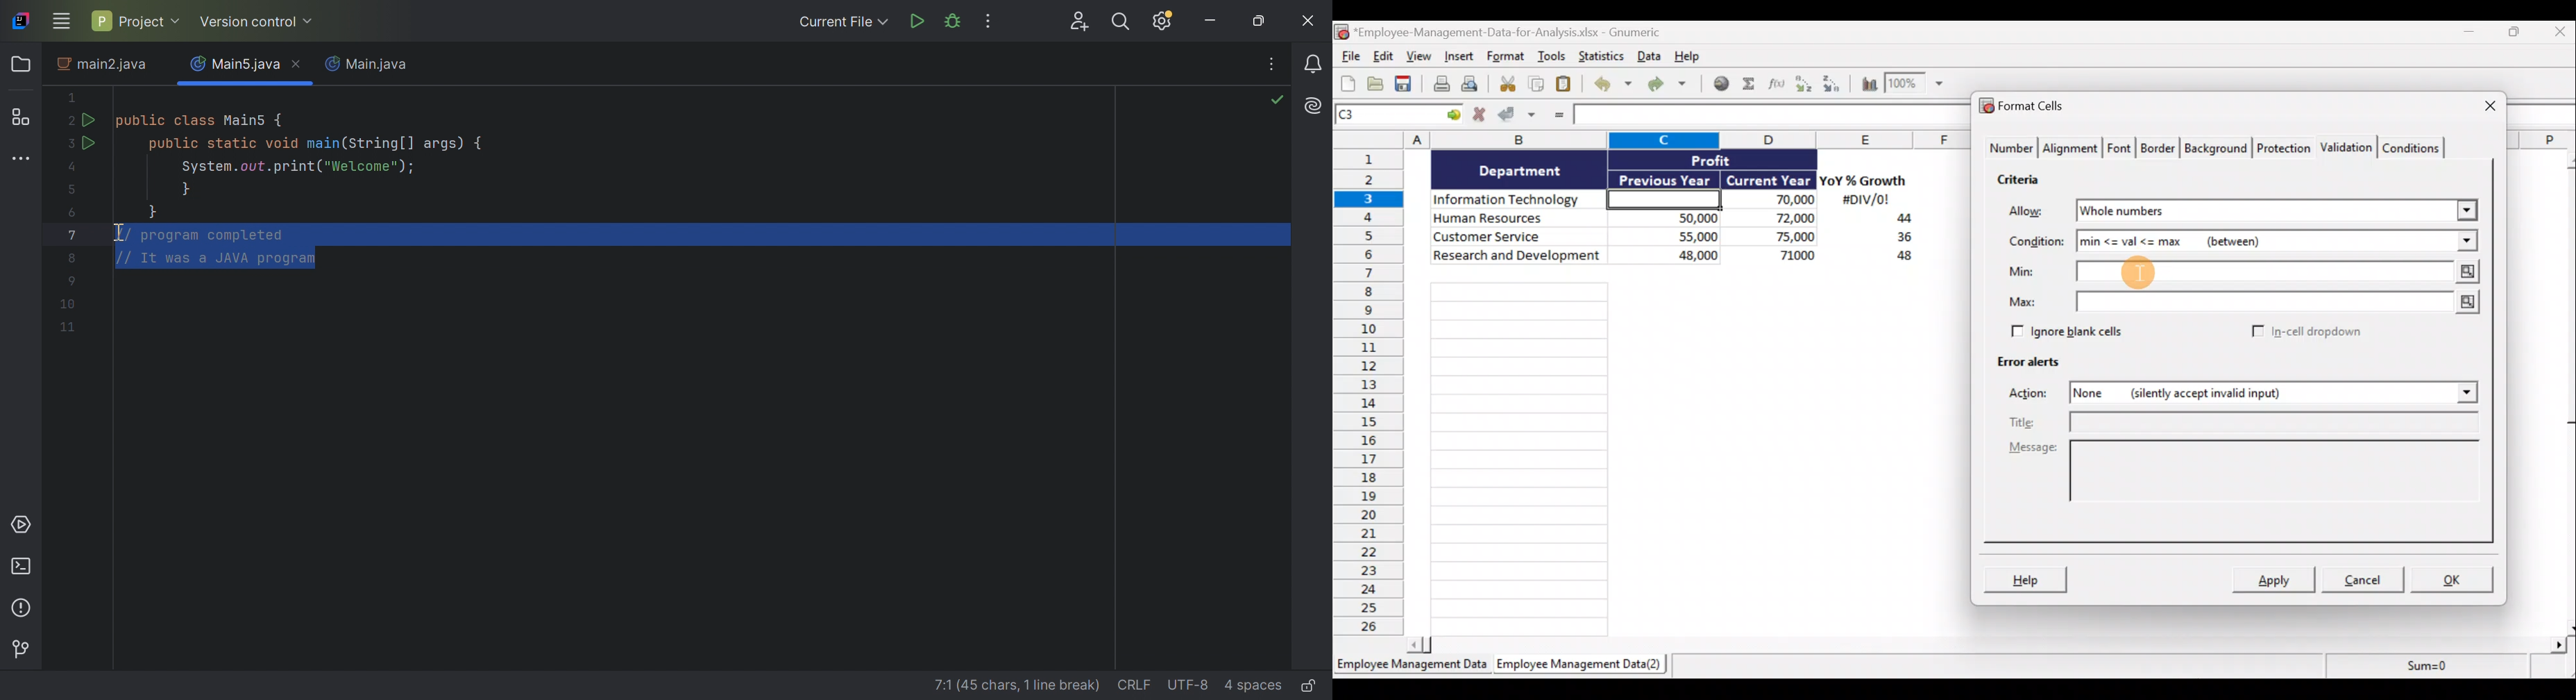 The image size is (2576, 700). Describe the element at coordinates (1310, 22) in the screenshot. I see `Close` at that location.